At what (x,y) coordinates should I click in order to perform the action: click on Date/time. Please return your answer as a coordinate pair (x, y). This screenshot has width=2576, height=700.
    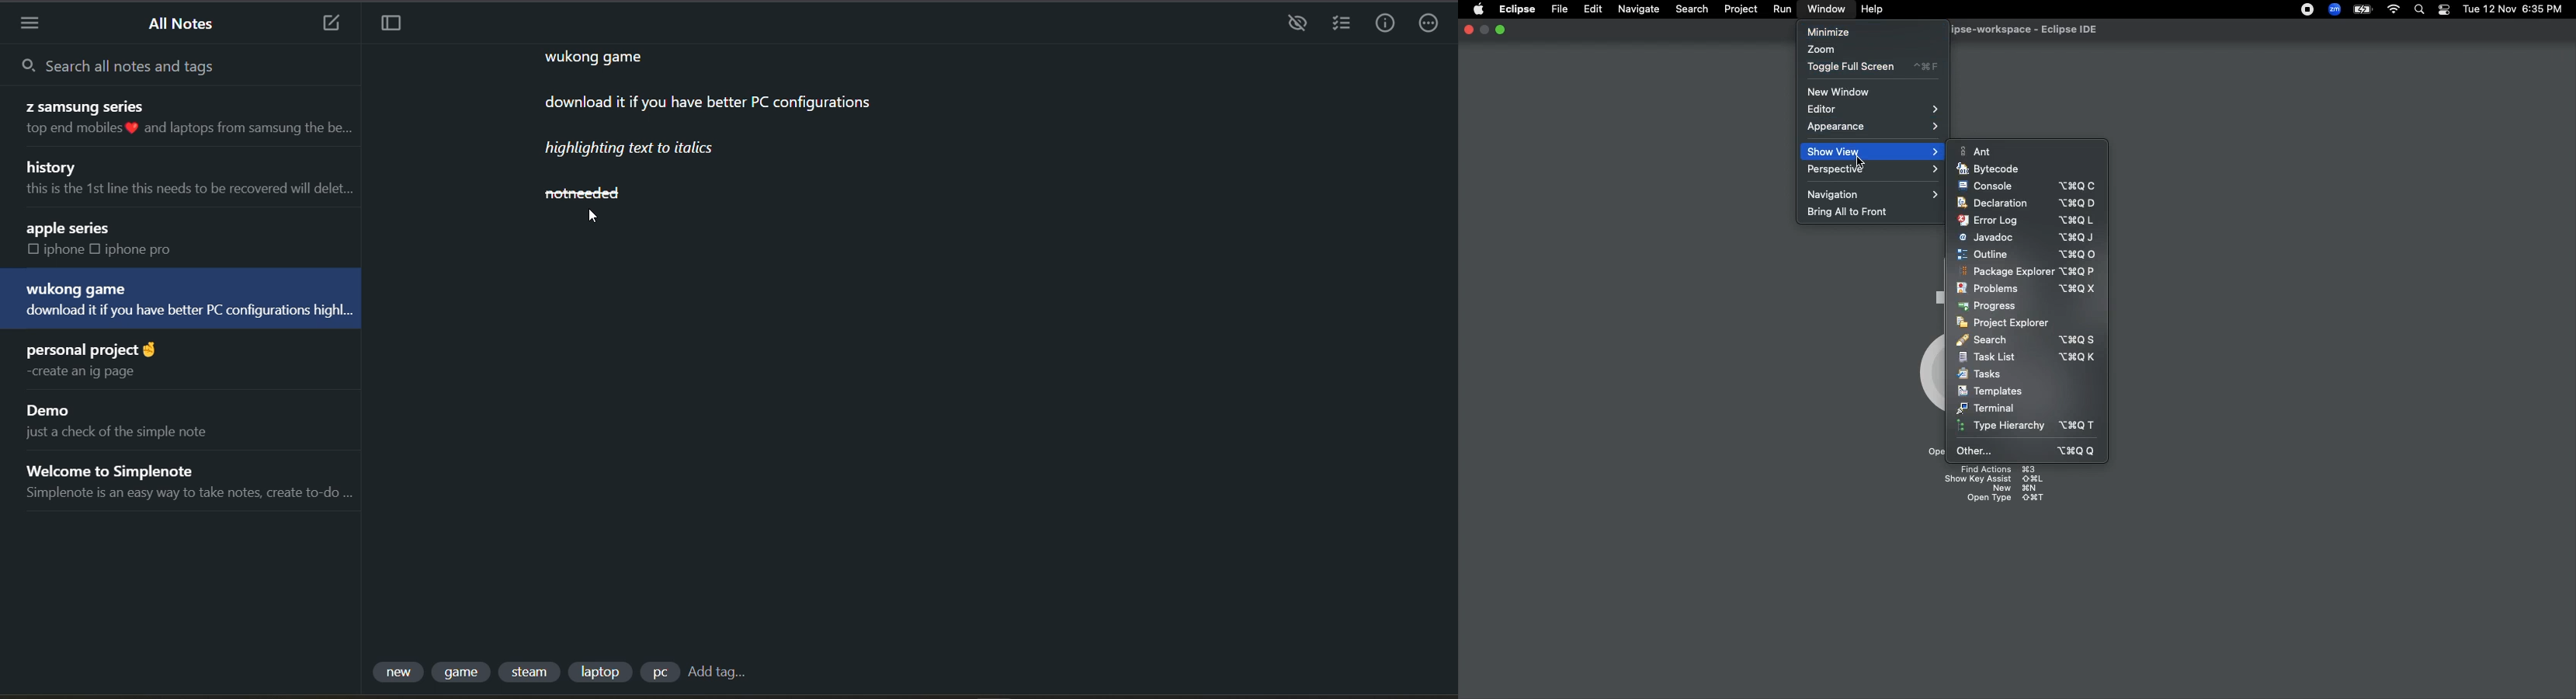
    Looking at the image, I should click on (2514, 9).